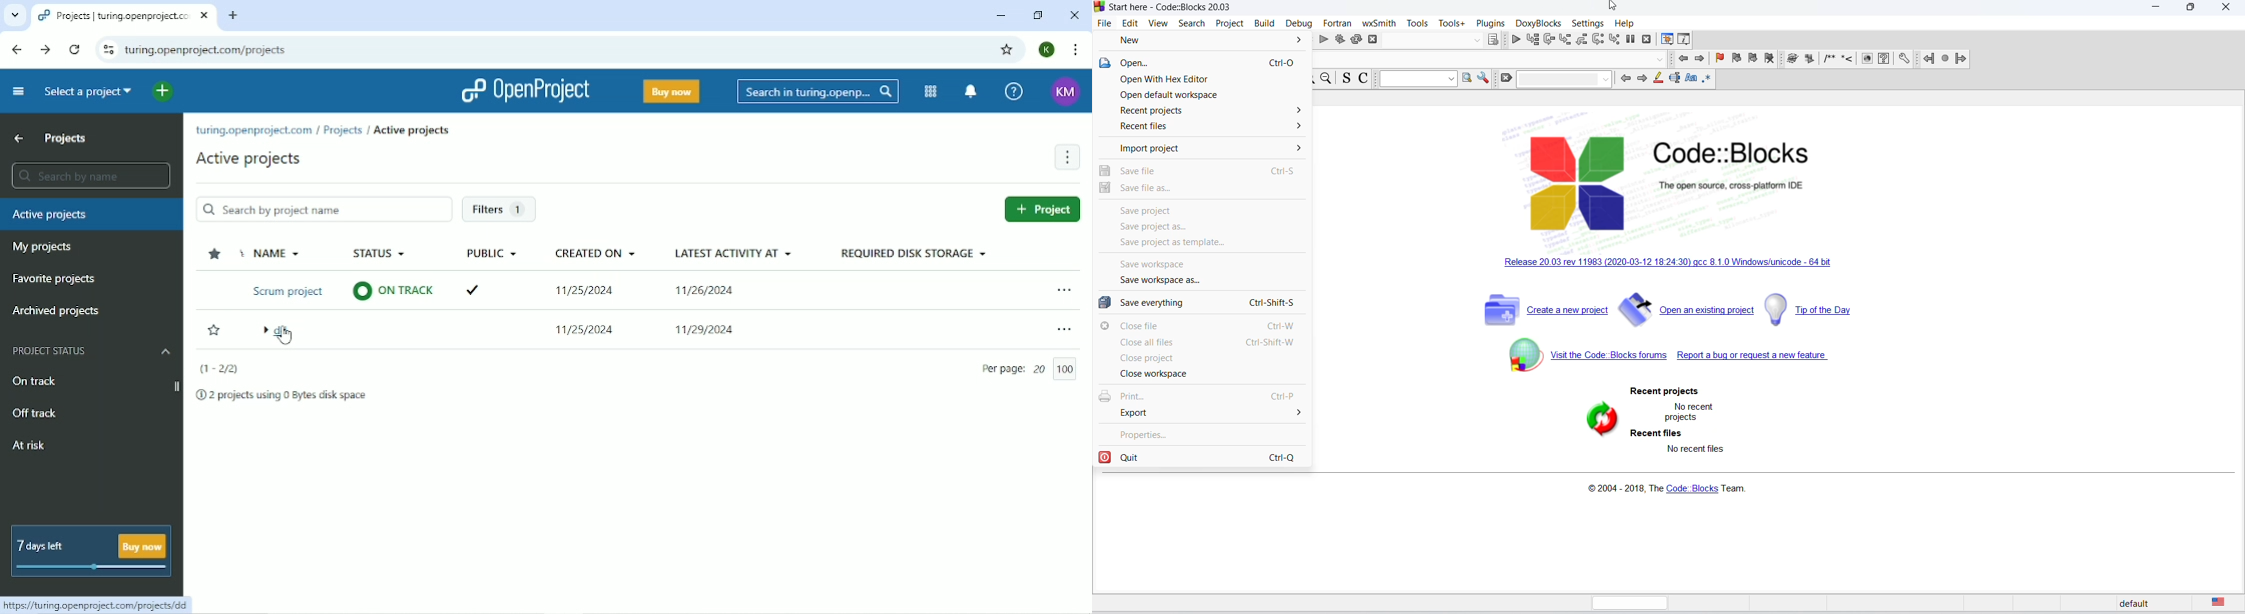 This screenshot has width=2268, height=616. I want to click on close all files, so click(1207, 342).